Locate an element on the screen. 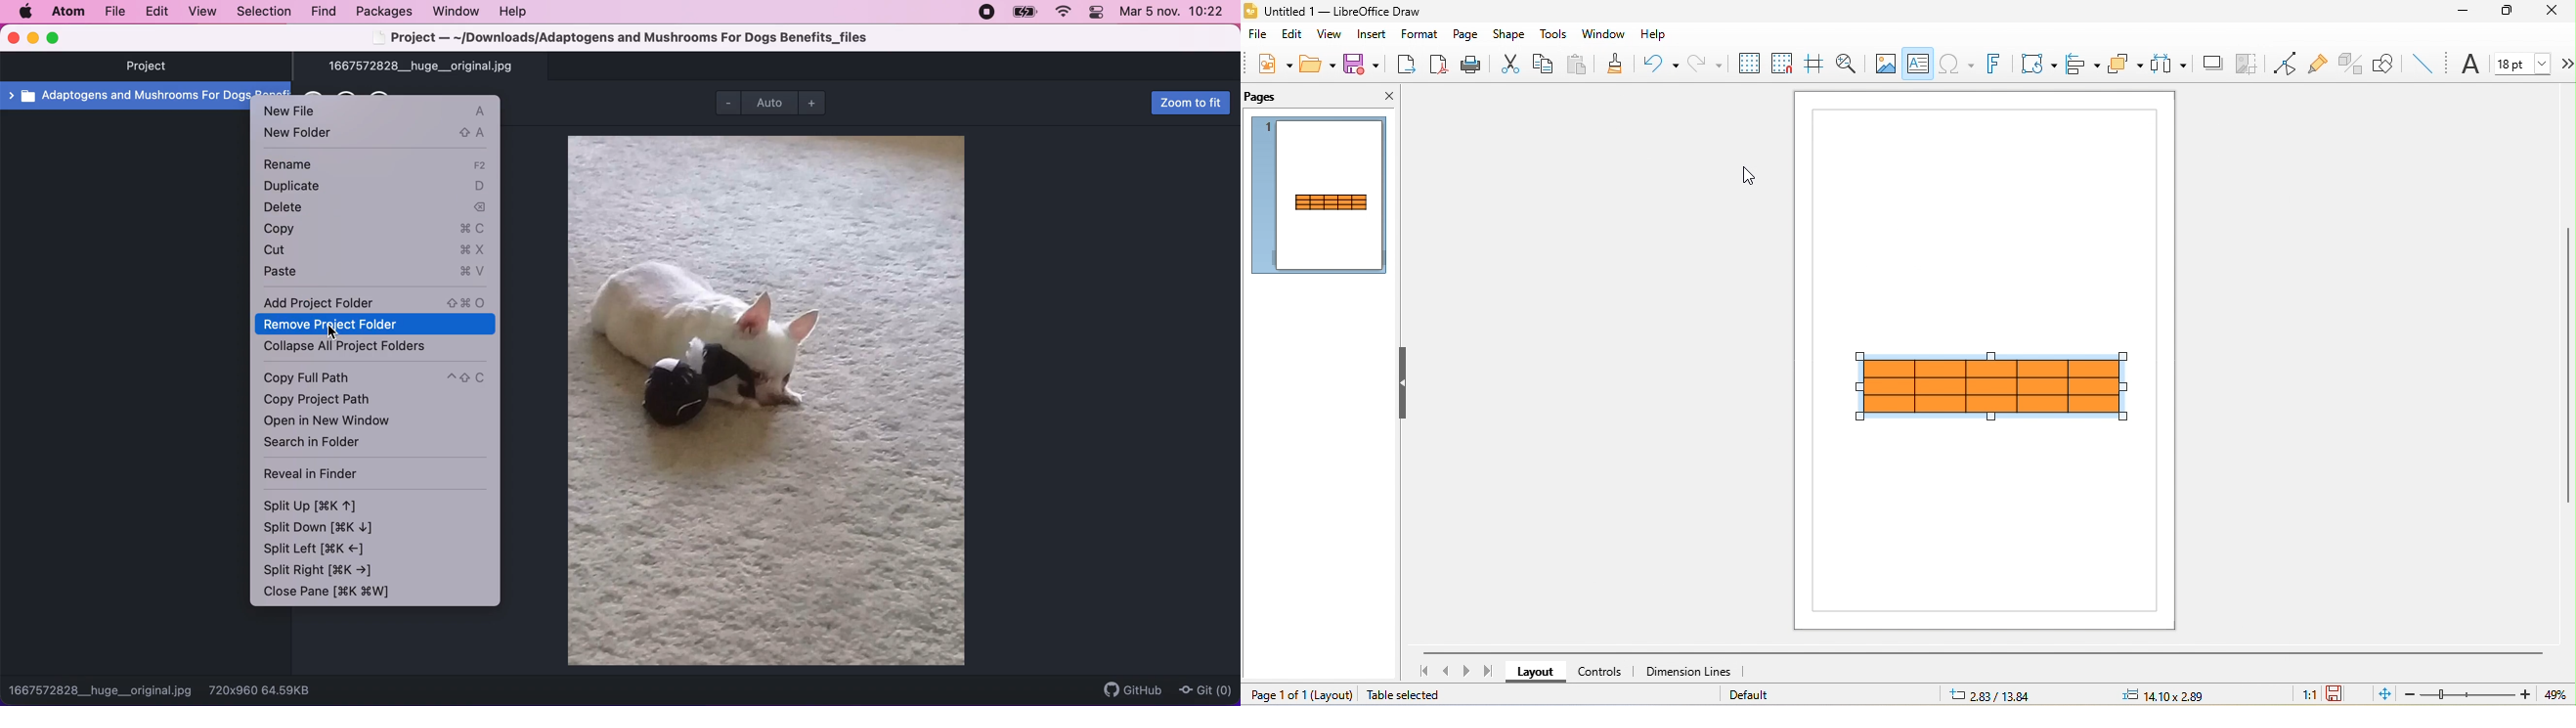 The width and height of the screenshot is (2576, 728). cut is located at coordinates (377, 251).